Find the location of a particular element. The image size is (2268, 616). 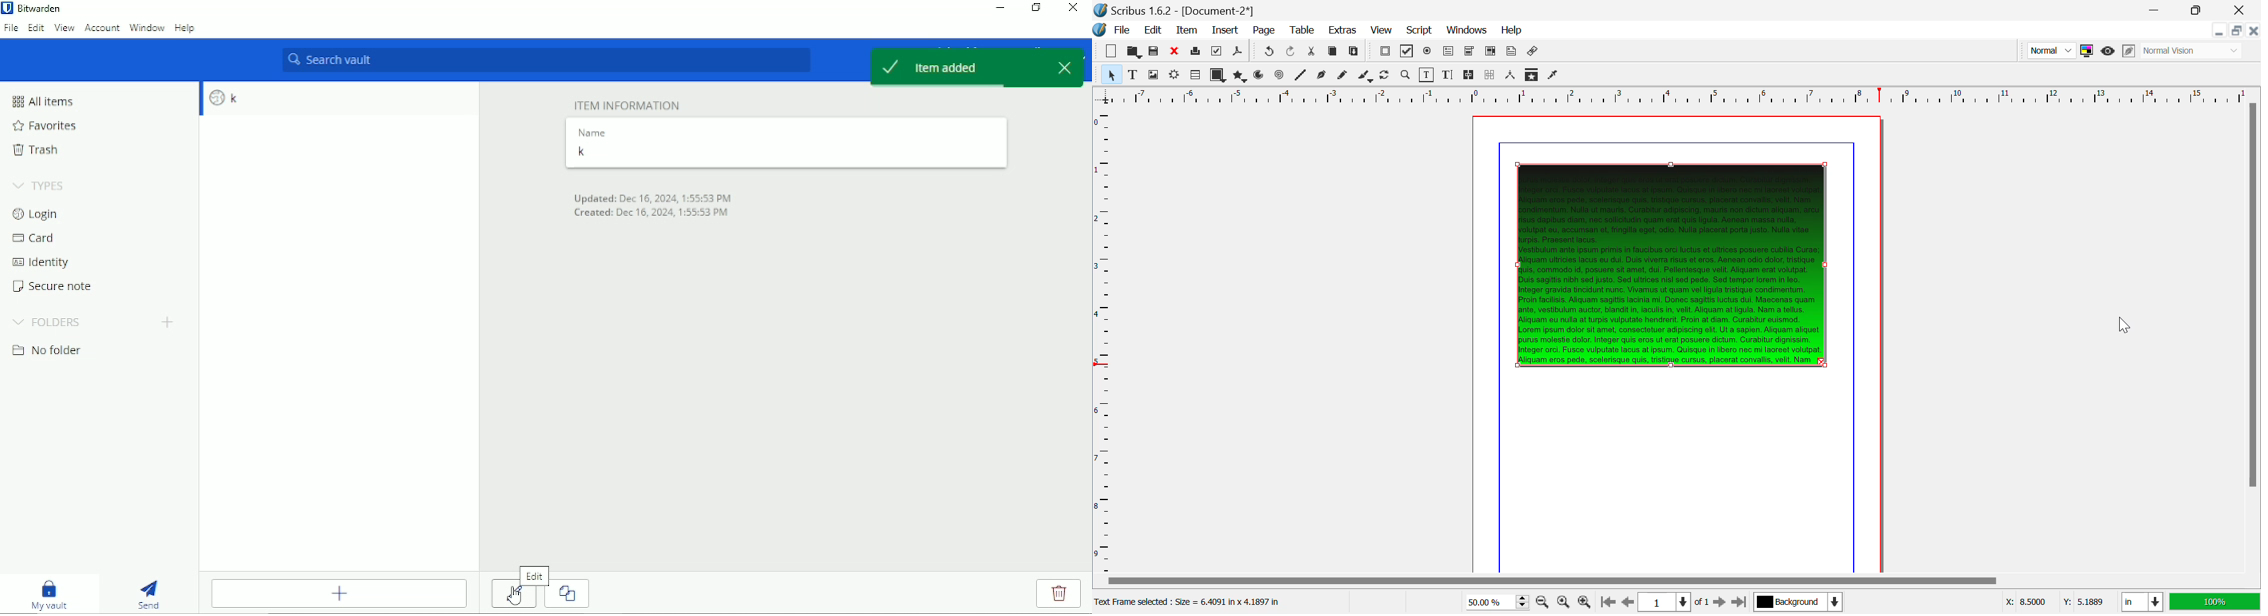

First Page is located at coordinates (1607, 603).